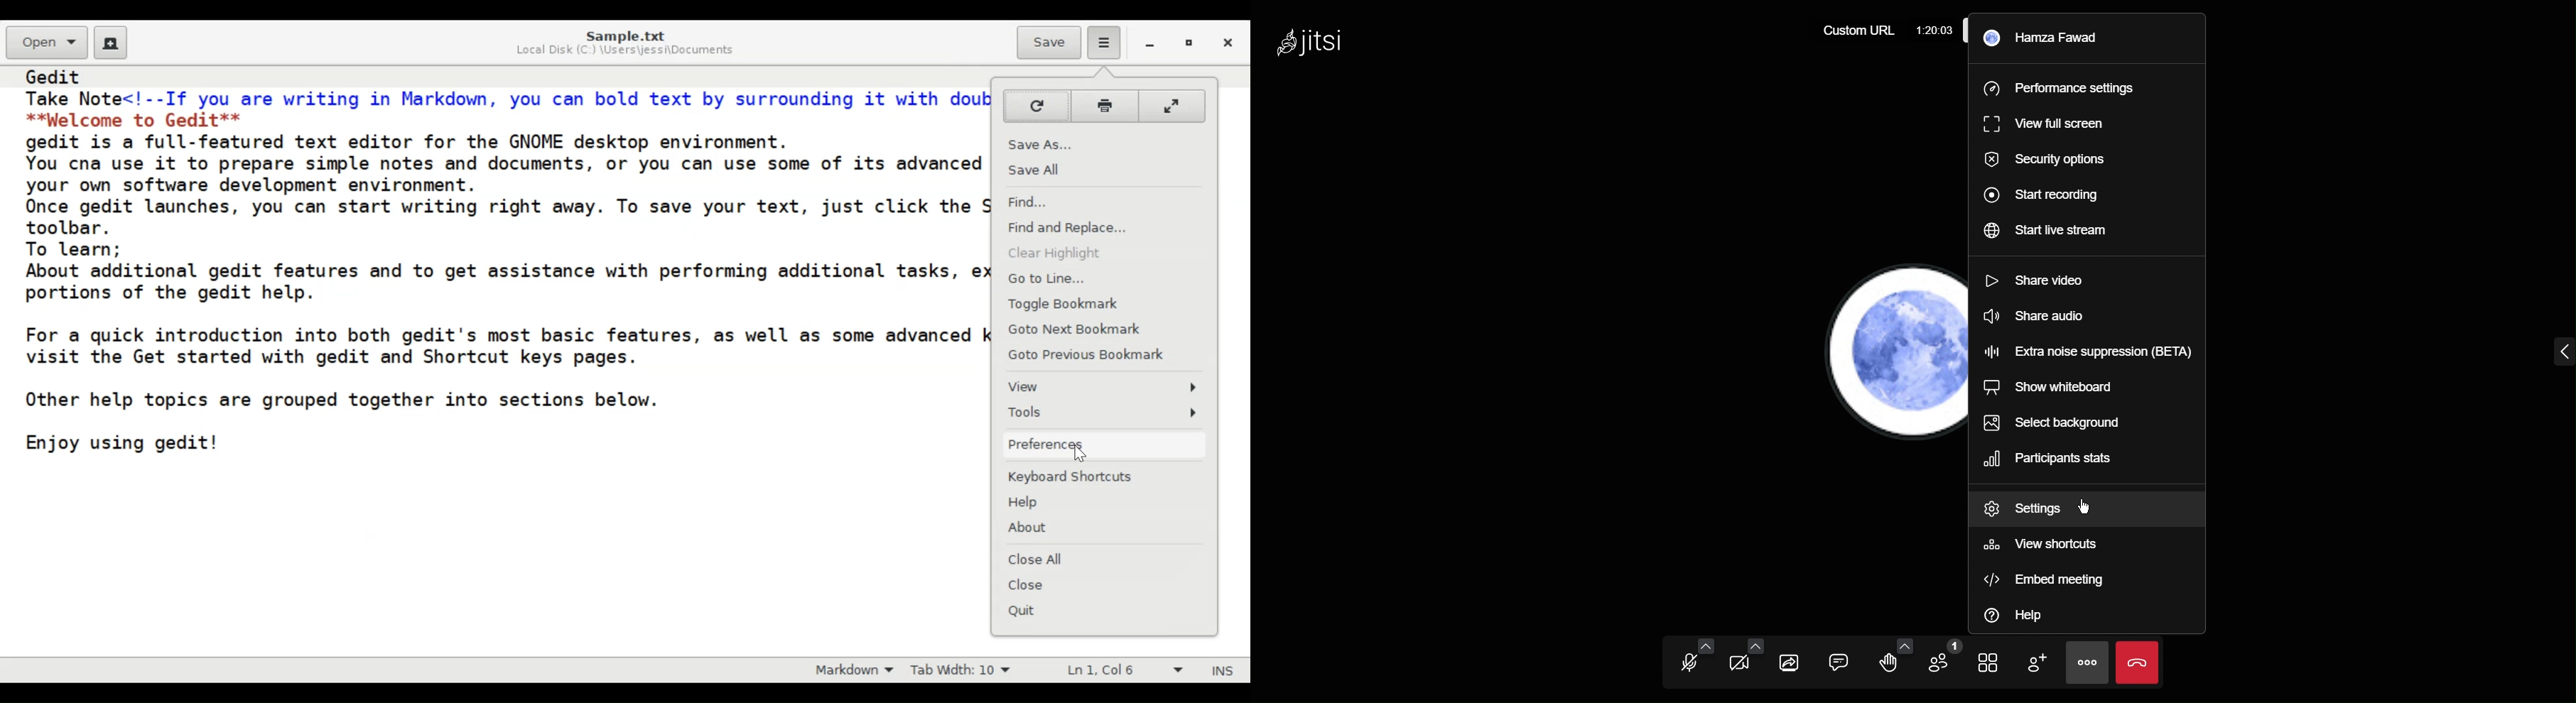 This screenshot has width=2576, height=728. What do you see at coordinates (1042, 559) in the screenshot?
I see `Close all` at bounding box center [1042, 559].